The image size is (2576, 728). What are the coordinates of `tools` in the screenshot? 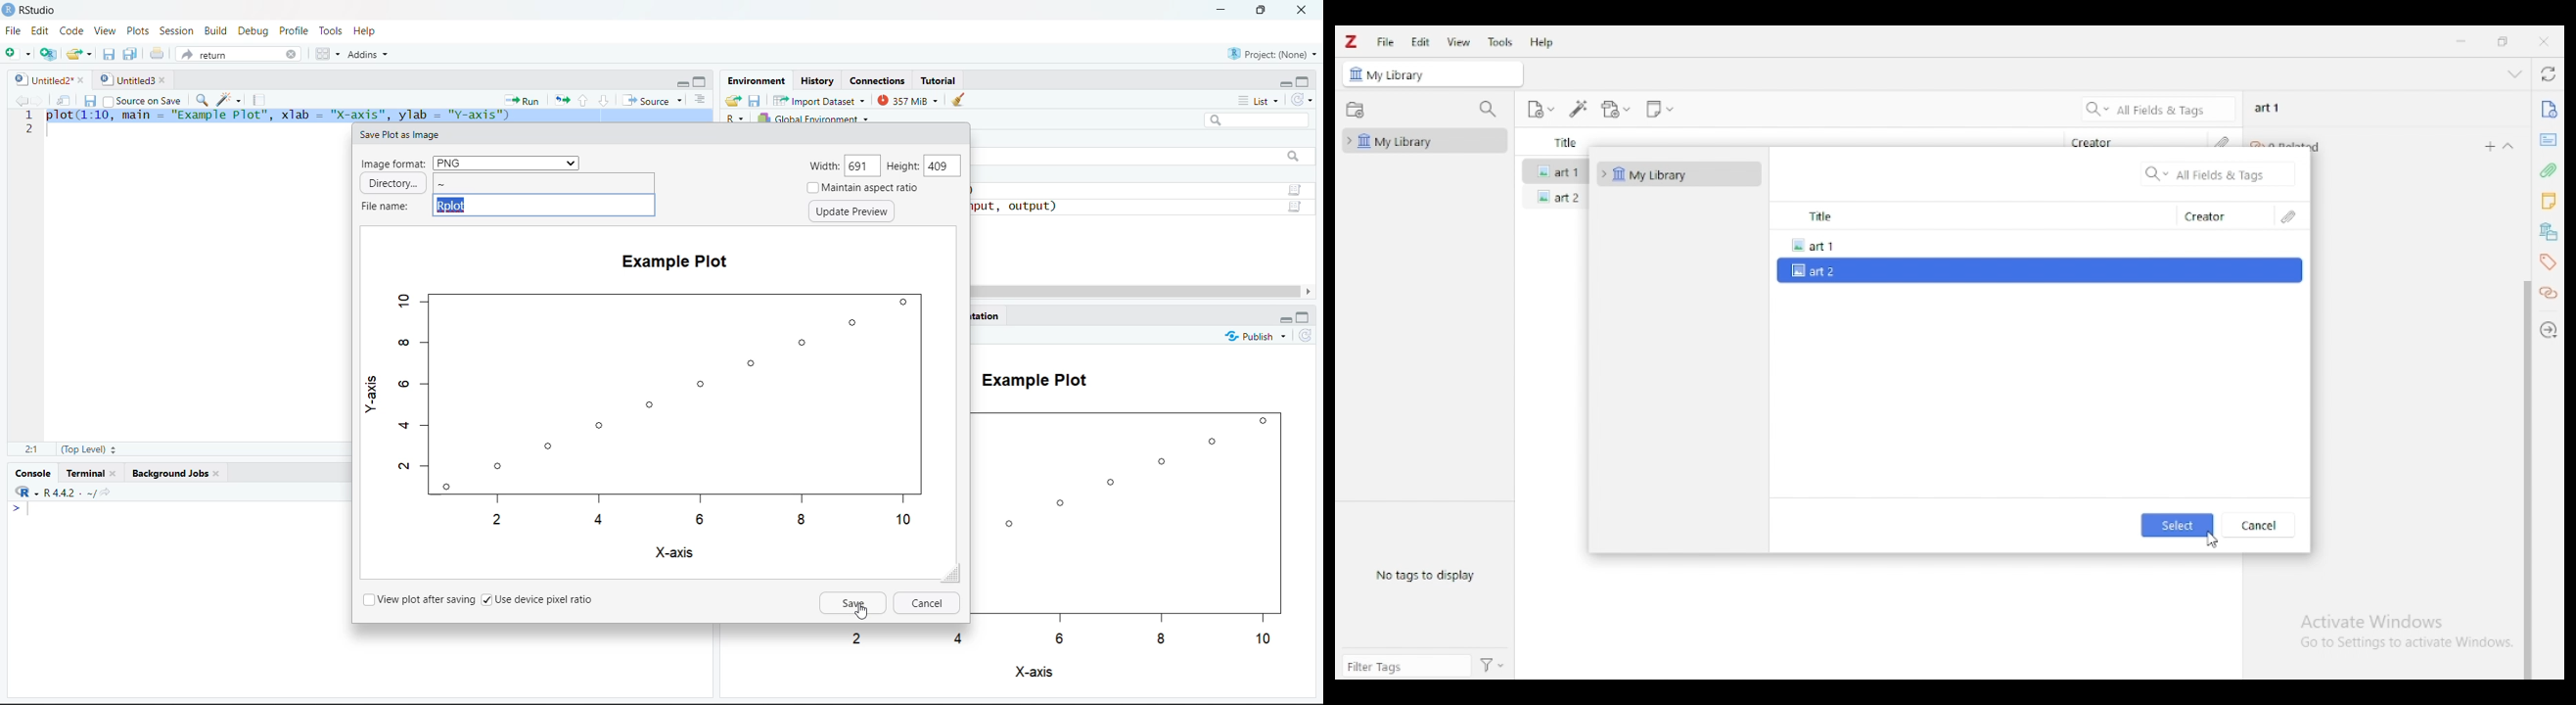 It's located at (1501, 42).